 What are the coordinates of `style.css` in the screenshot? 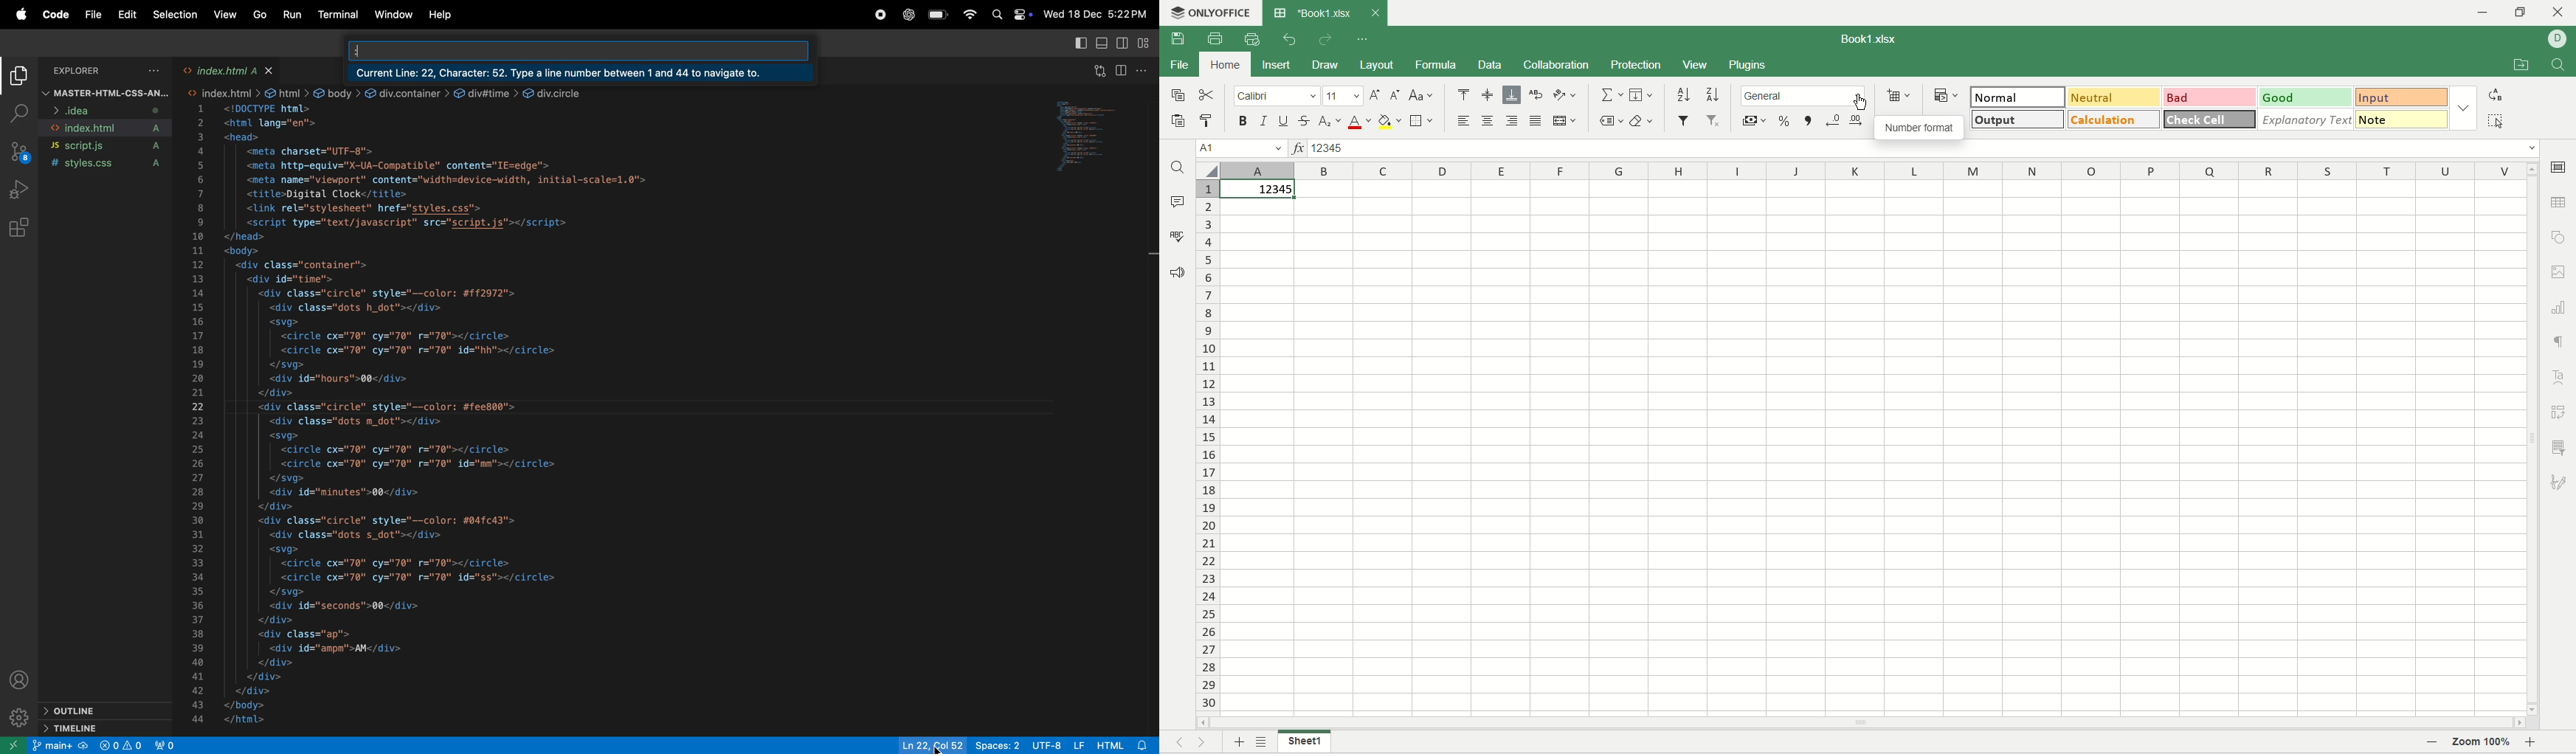 It's located at (109, 165).